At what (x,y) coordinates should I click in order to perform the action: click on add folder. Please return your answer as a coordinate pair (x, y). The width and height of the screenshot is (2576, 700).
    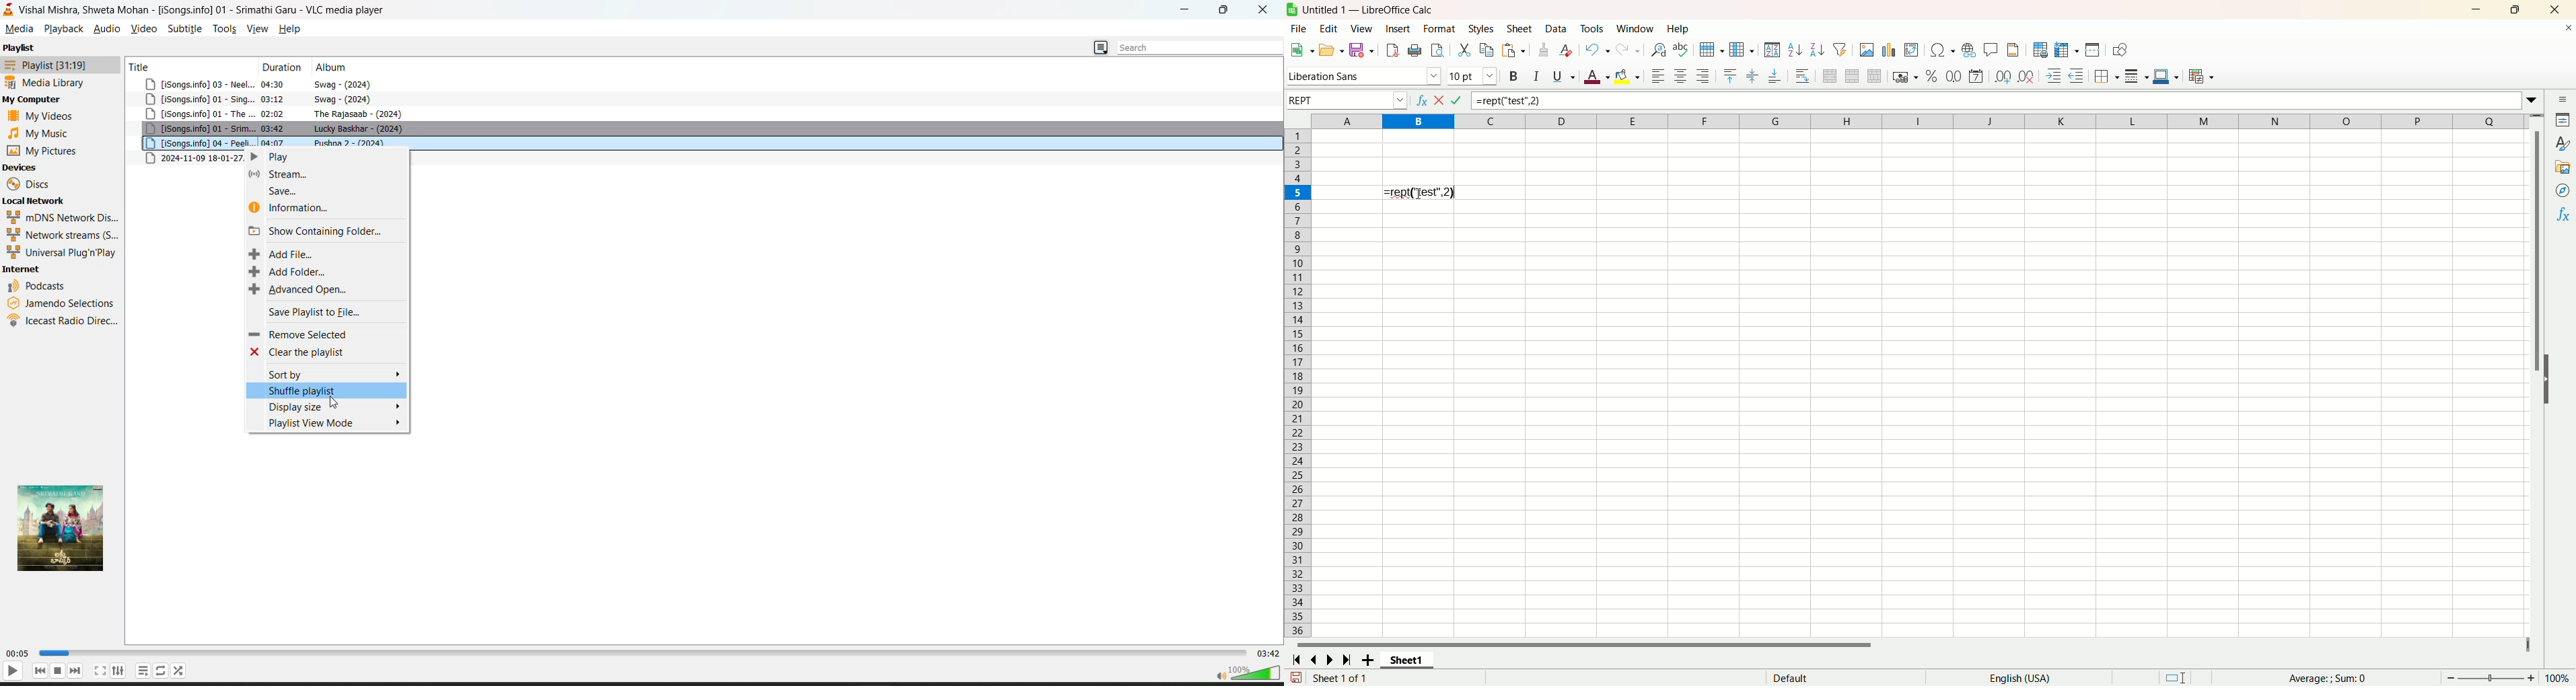
    Looking at the image, I should click on (287, 272).